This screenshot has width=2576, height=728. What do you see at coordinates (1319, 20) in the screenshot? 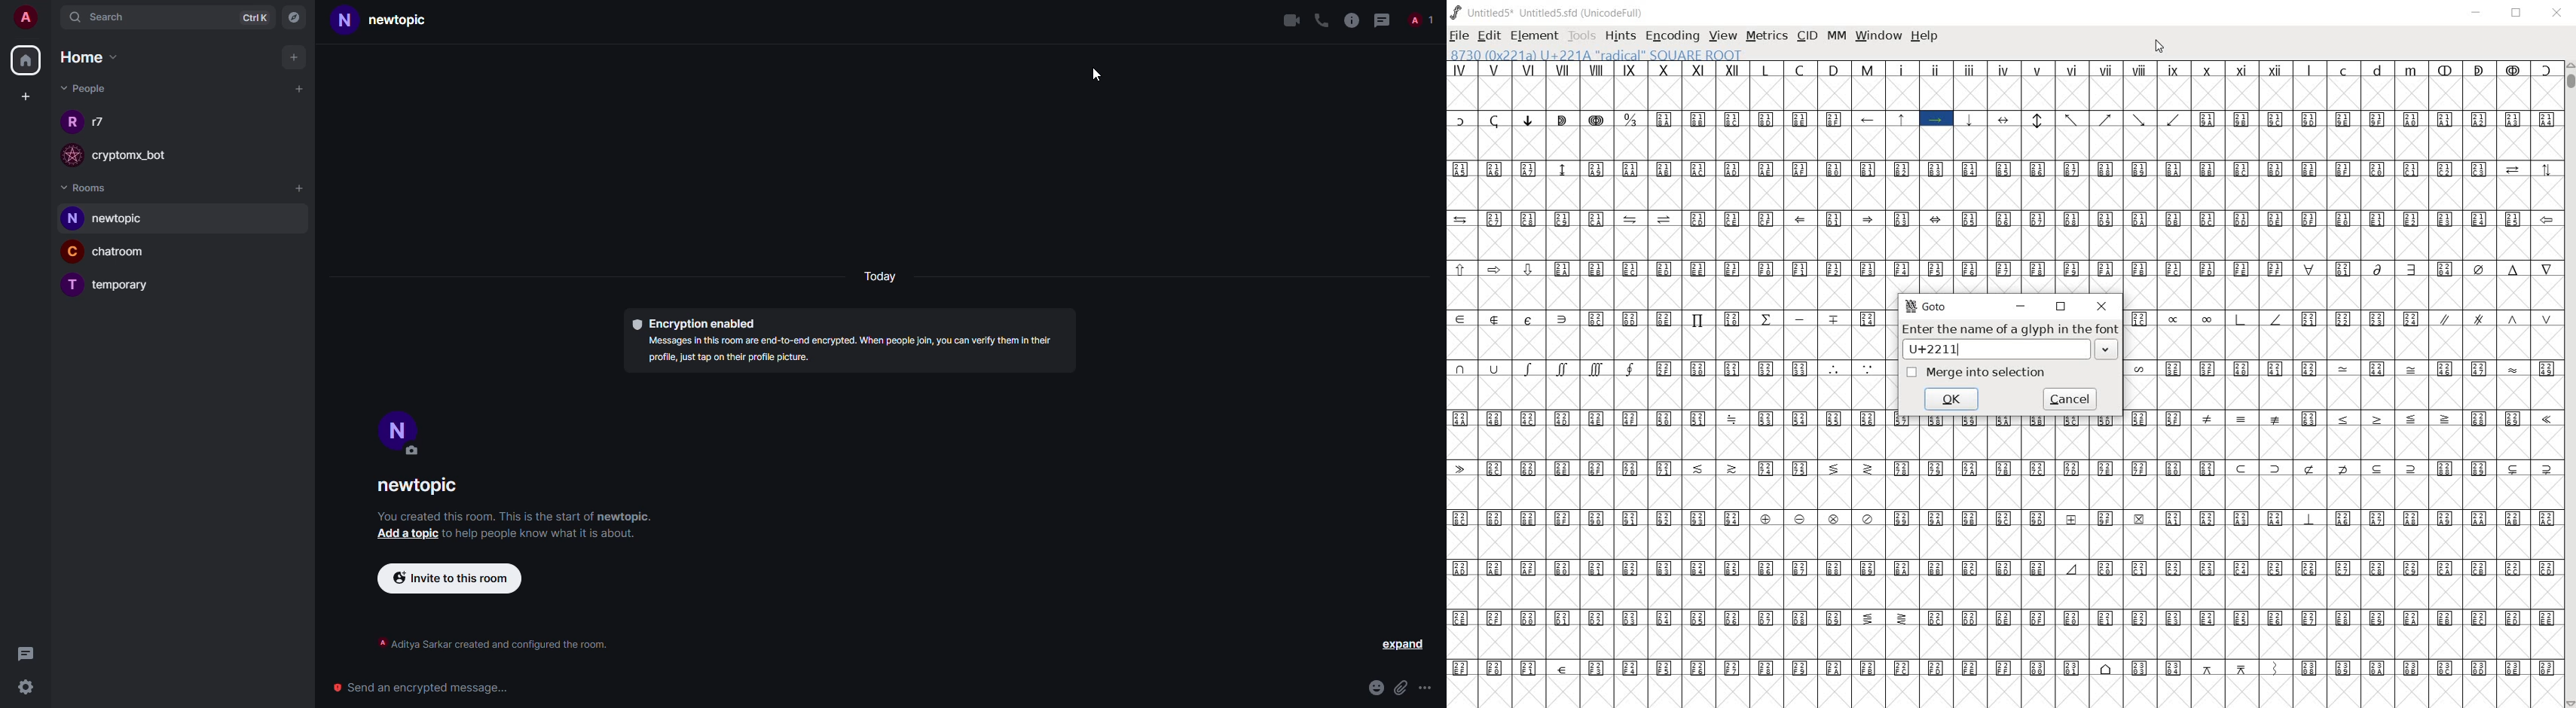
I see `voice call` at bounding box center [1319, 20].